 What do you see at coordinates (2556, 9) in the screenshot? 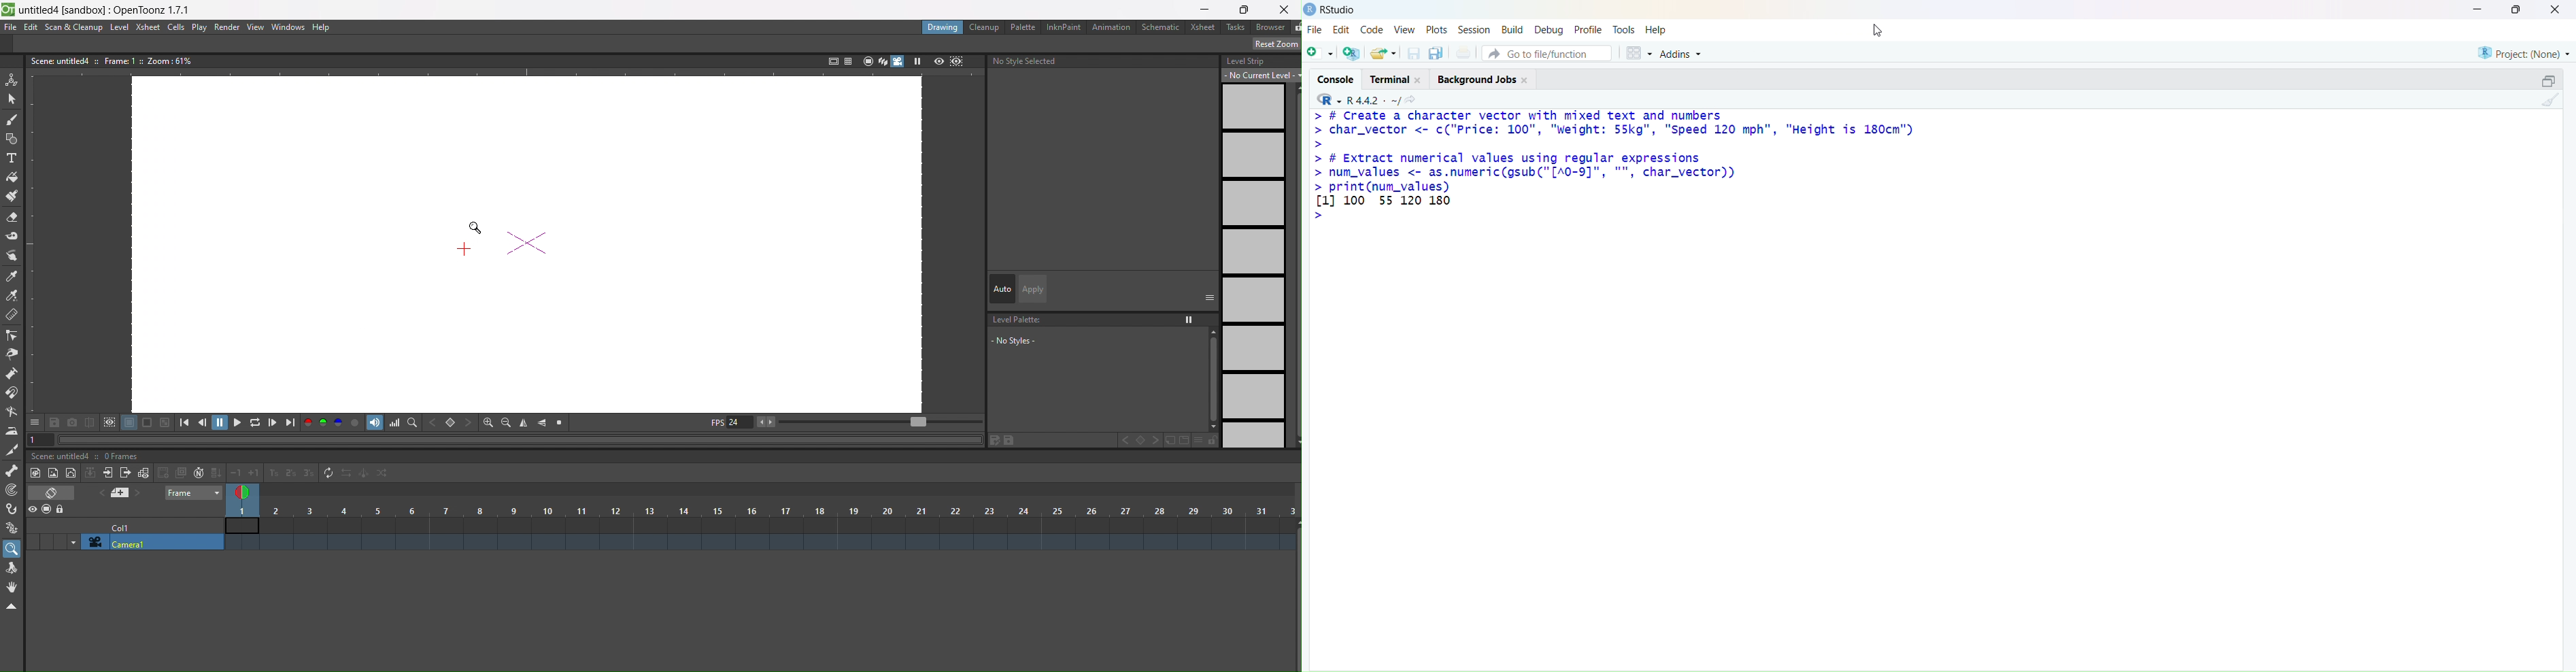
I see `close` at bounding box center [2556, 9].